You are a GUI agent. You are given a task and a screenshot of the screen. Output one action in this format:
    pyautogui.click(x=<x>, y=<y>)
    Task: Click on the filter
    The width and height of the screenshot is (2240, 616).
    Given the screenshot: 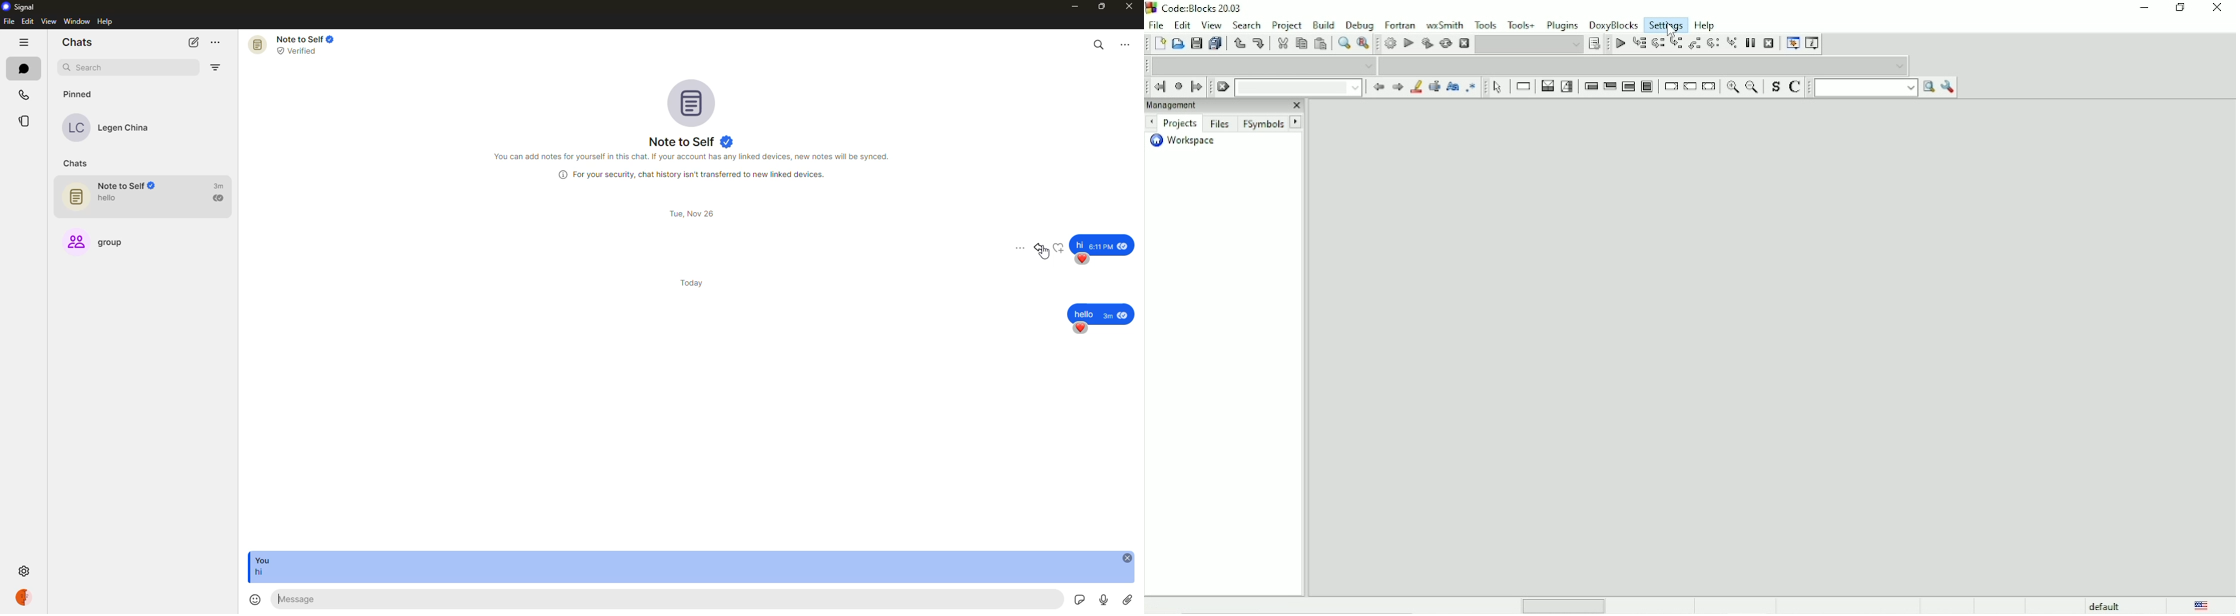 What is the action you would take?
    pyautogui.click(x=216, y=69)
    